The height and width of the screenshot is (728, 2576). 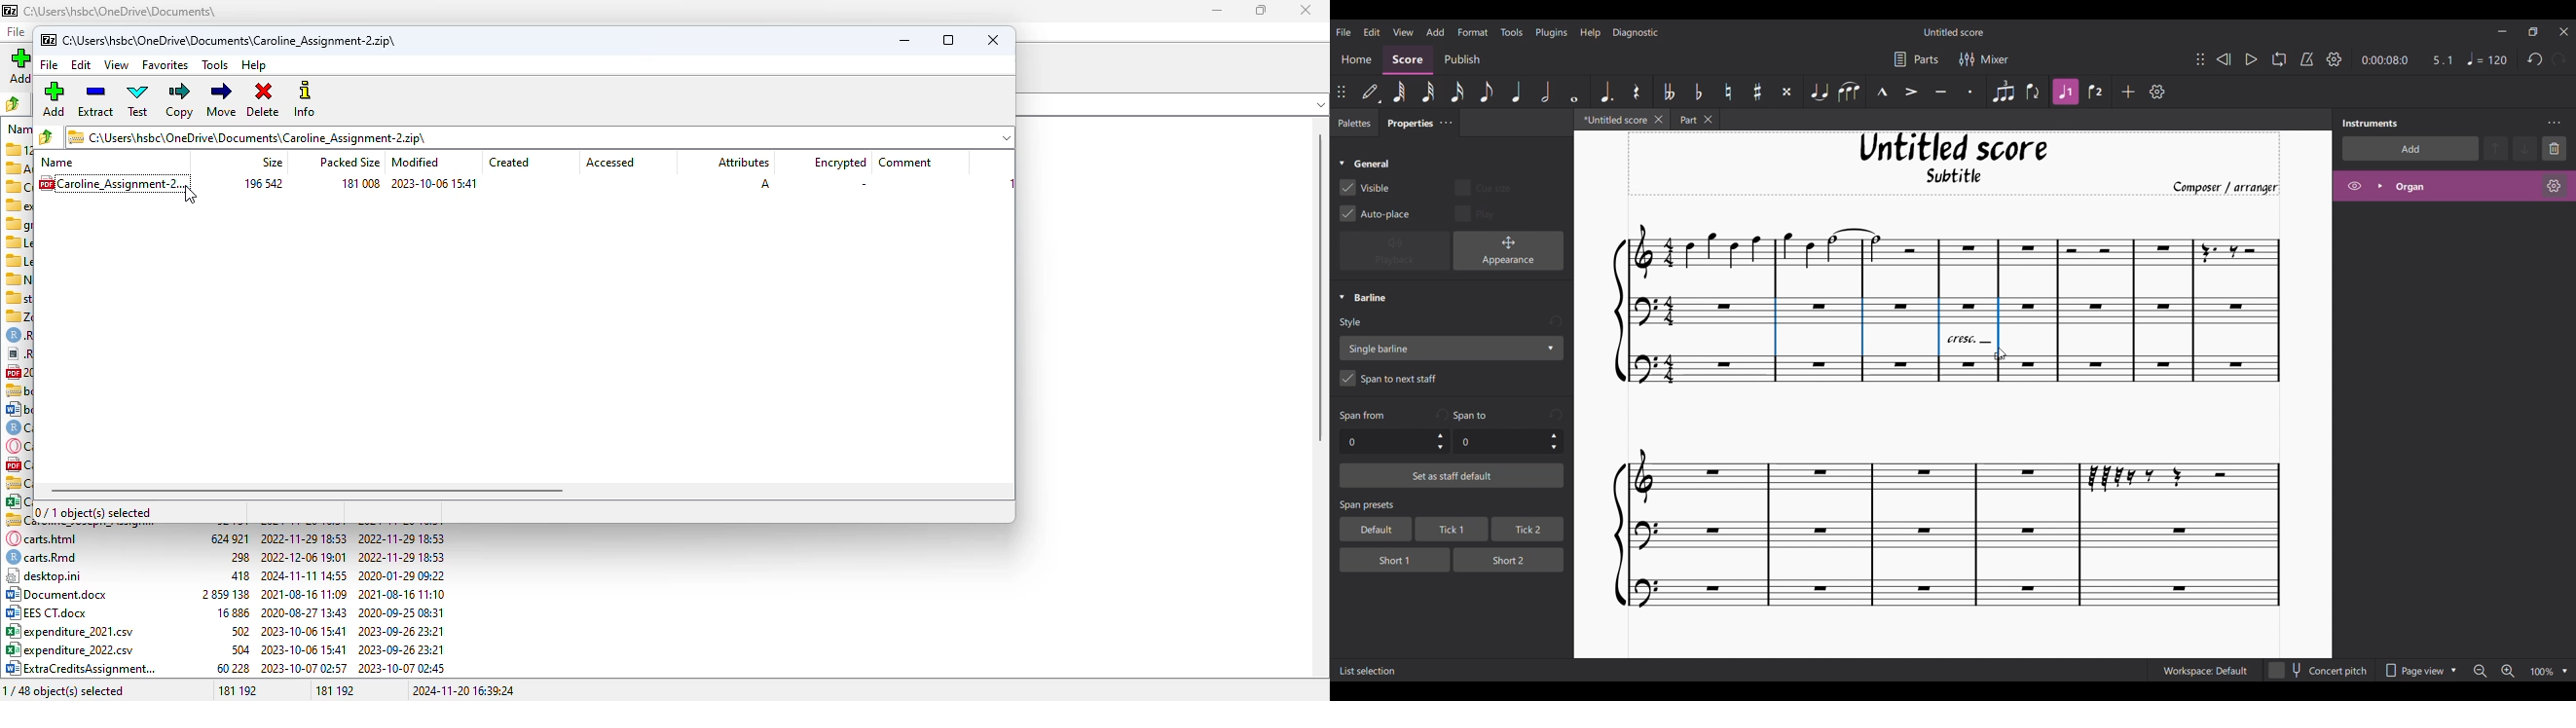 What do you see at coordinates (2002, 92) in the screenshot?
I see `Tuplet` at bounding box center [2002, 92].